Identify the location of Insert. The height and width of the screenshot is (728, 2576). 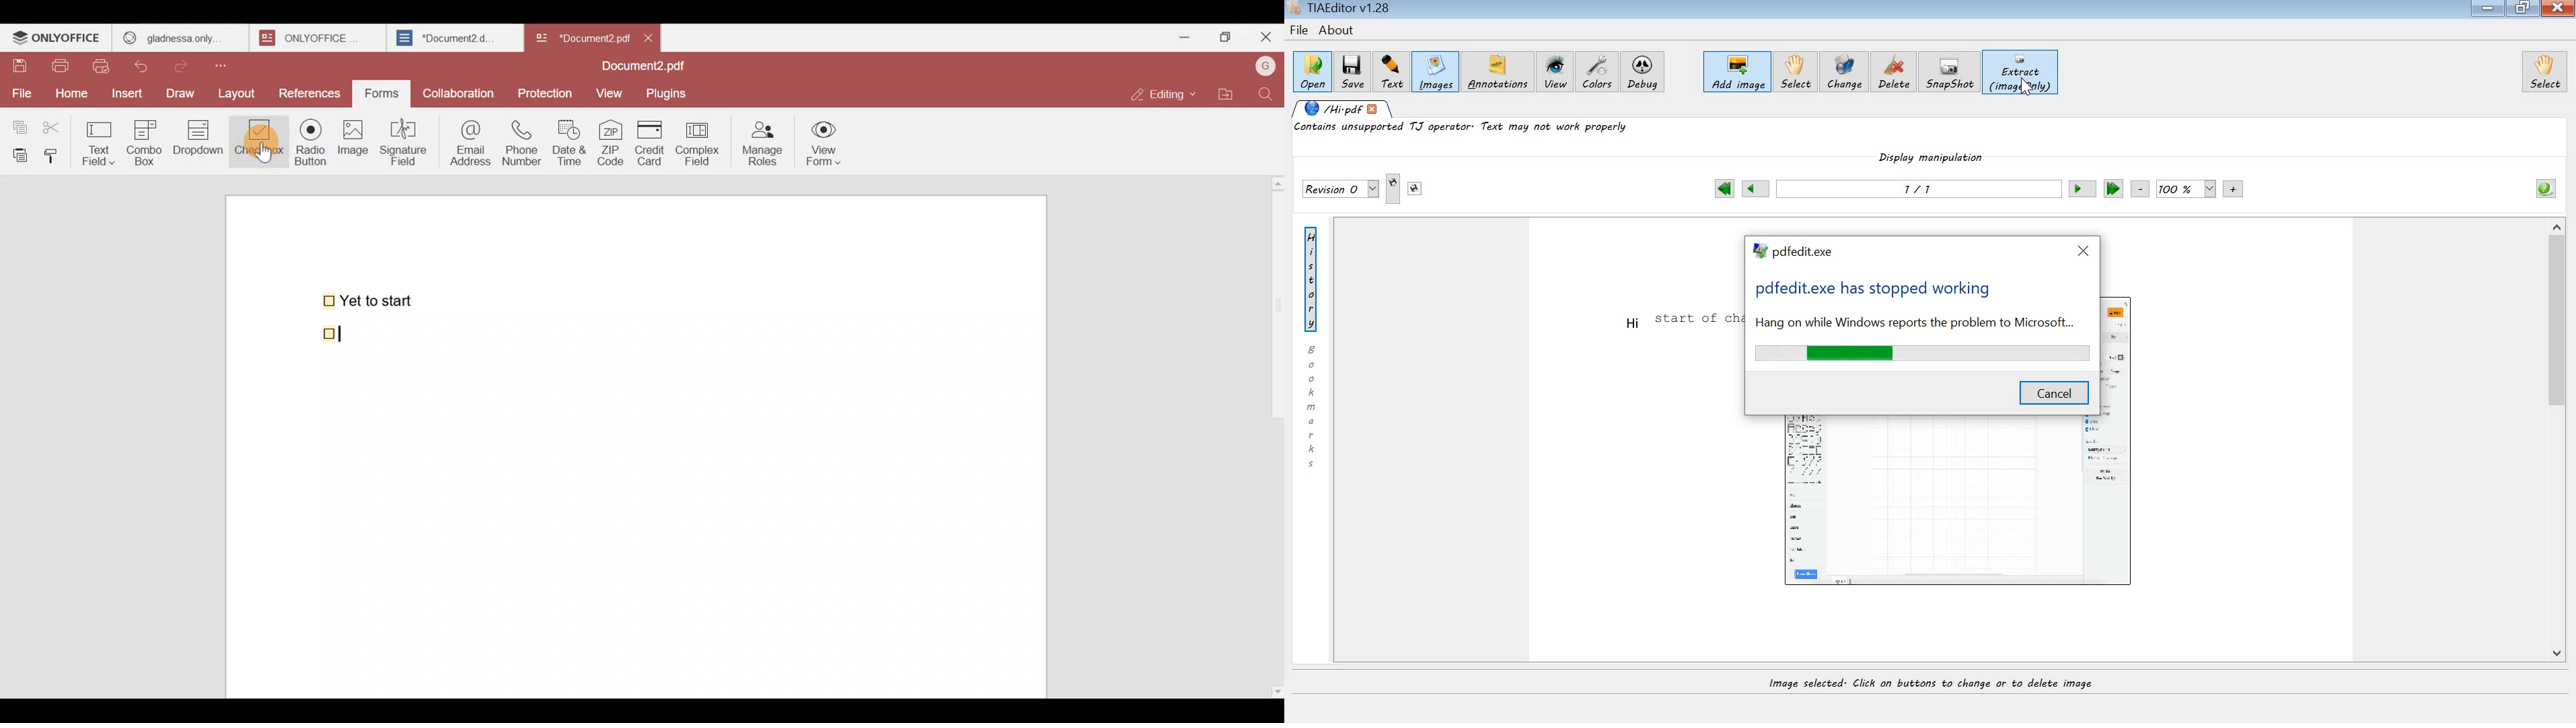
(125, 92).